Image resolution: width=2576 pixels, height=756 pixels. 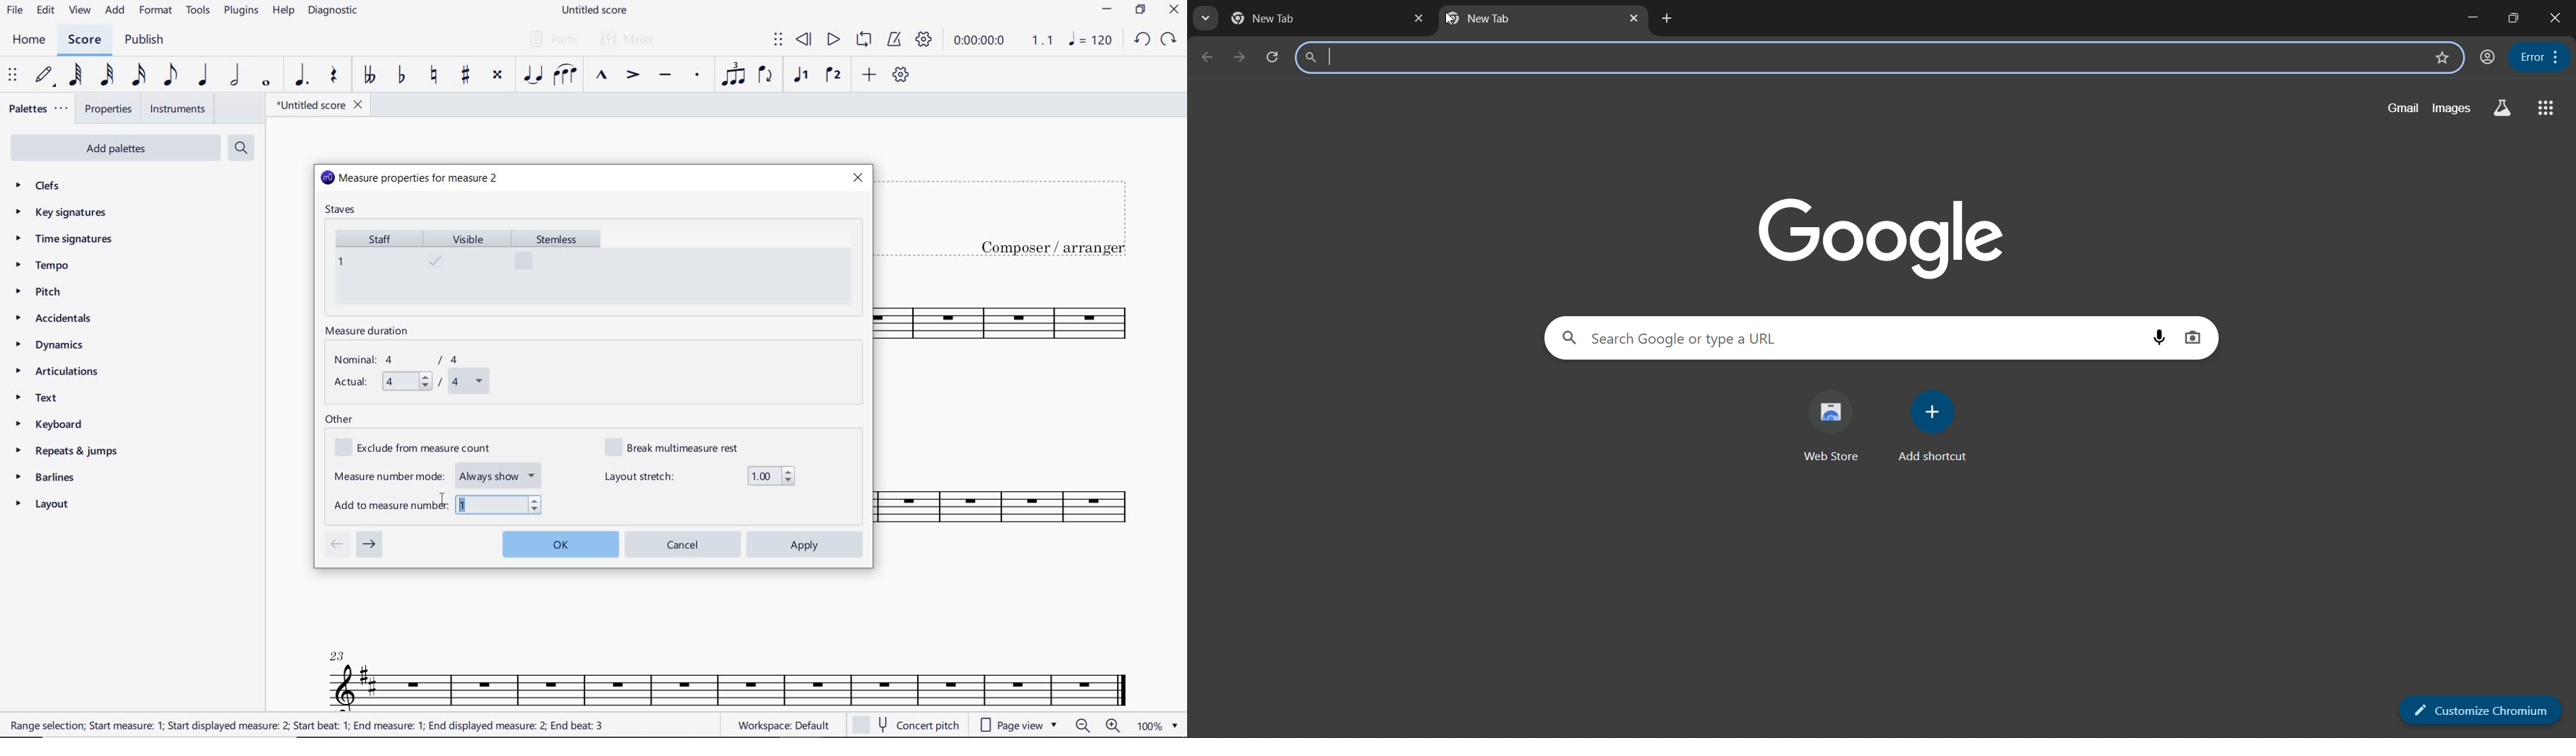 I want to click on cancel, so click(x=683, y=544).